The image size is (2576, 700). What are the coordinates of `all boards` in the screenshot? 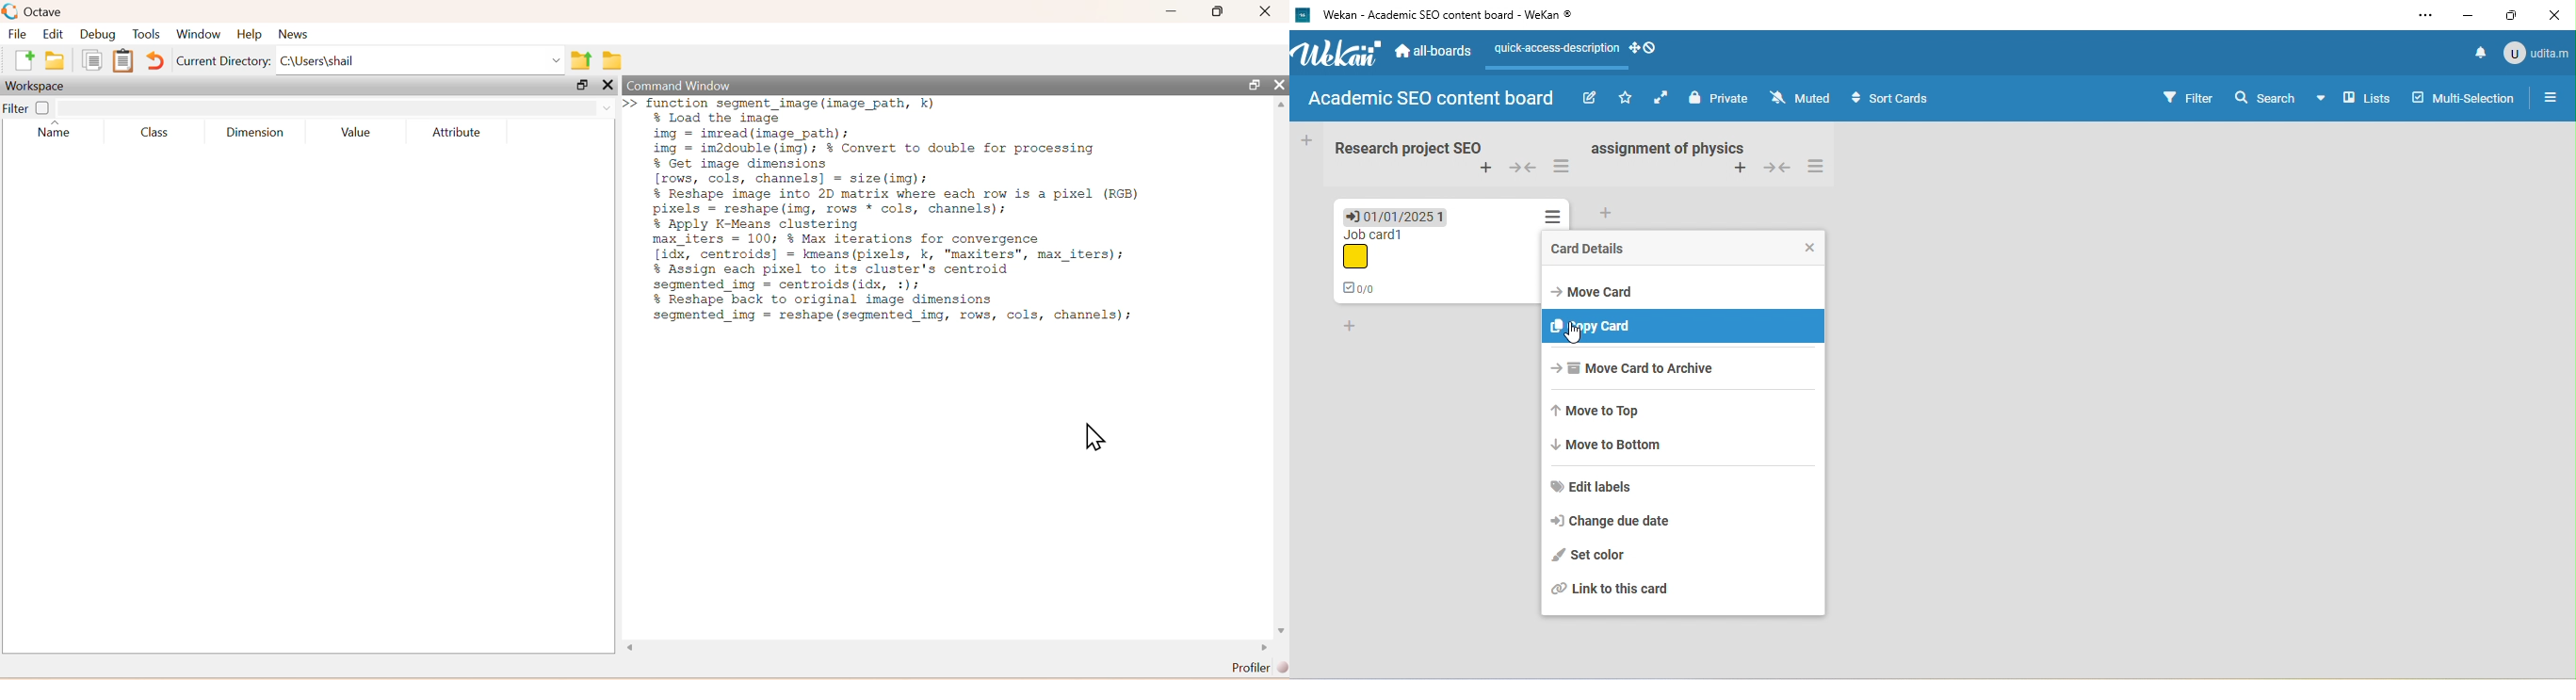 It's located at (1435, 54).